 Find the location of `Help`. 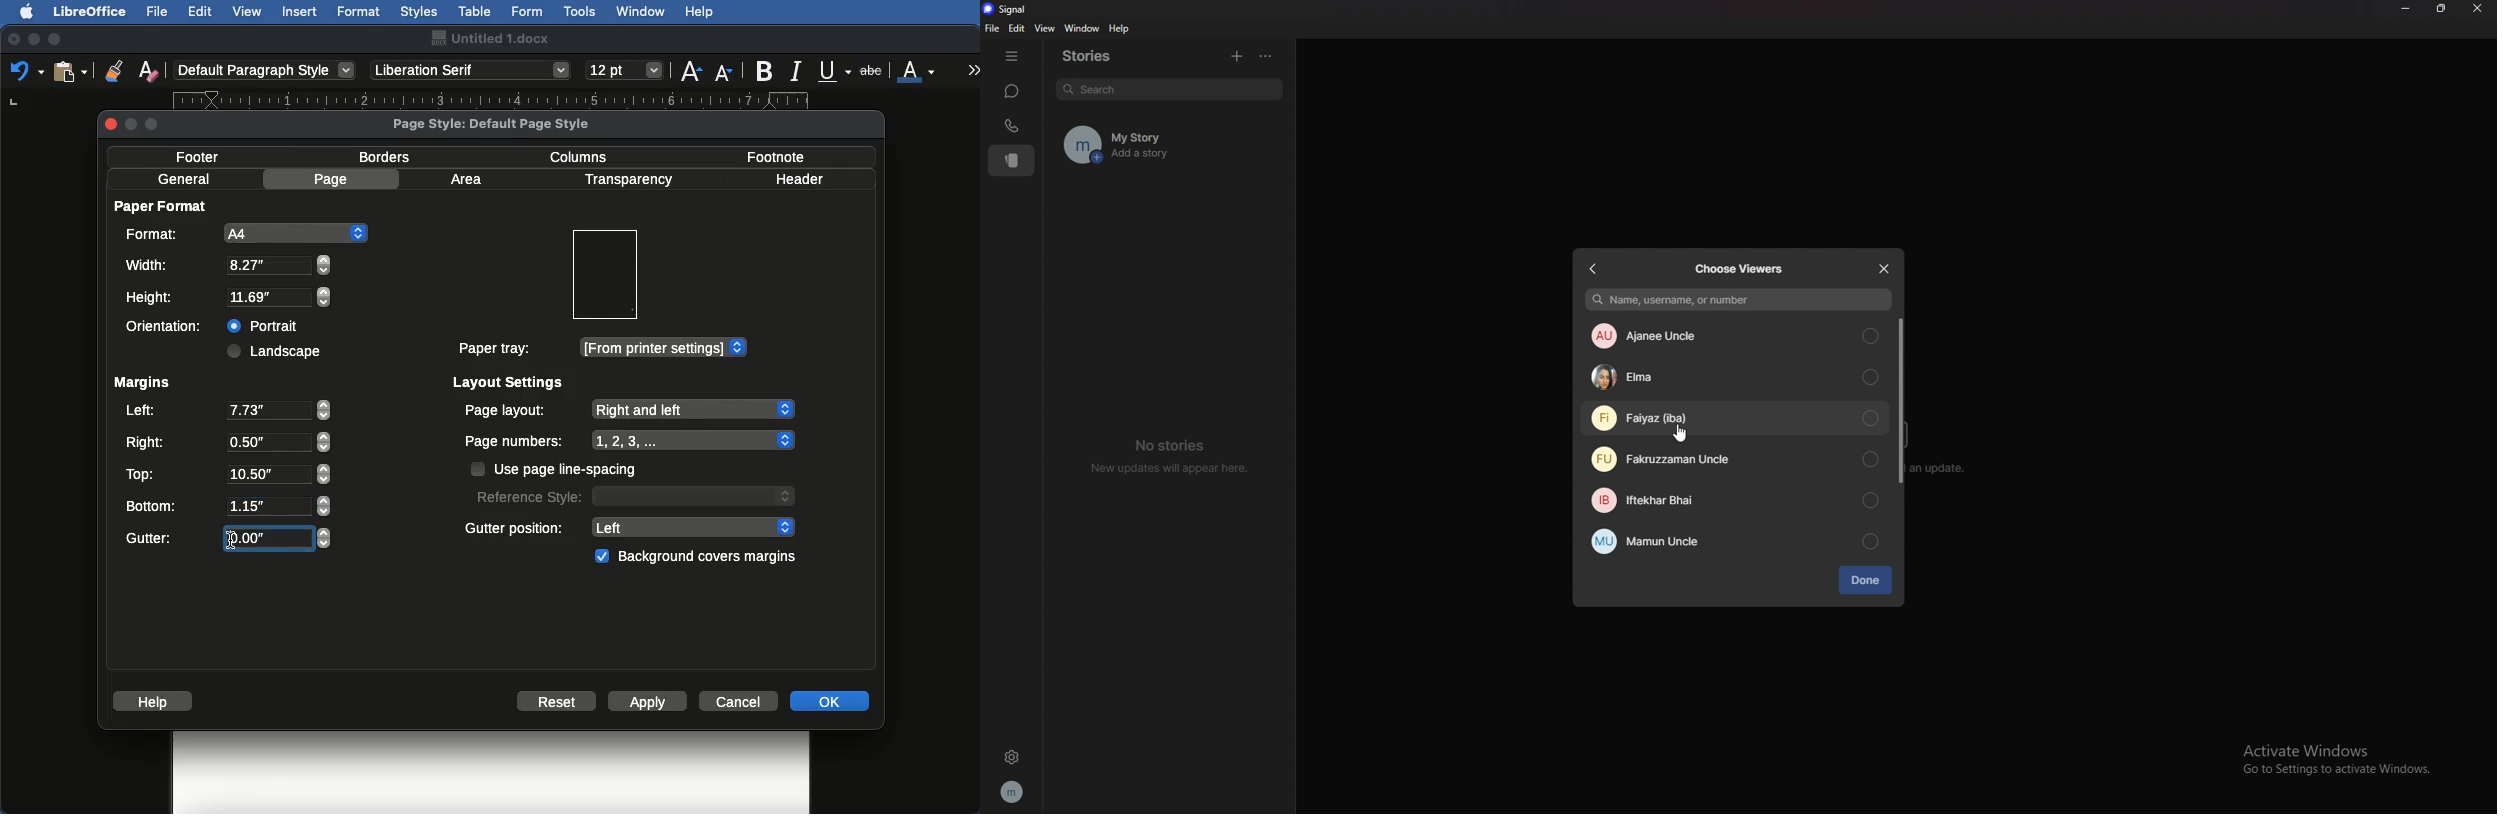

Help is located at coordinates (699, 12).